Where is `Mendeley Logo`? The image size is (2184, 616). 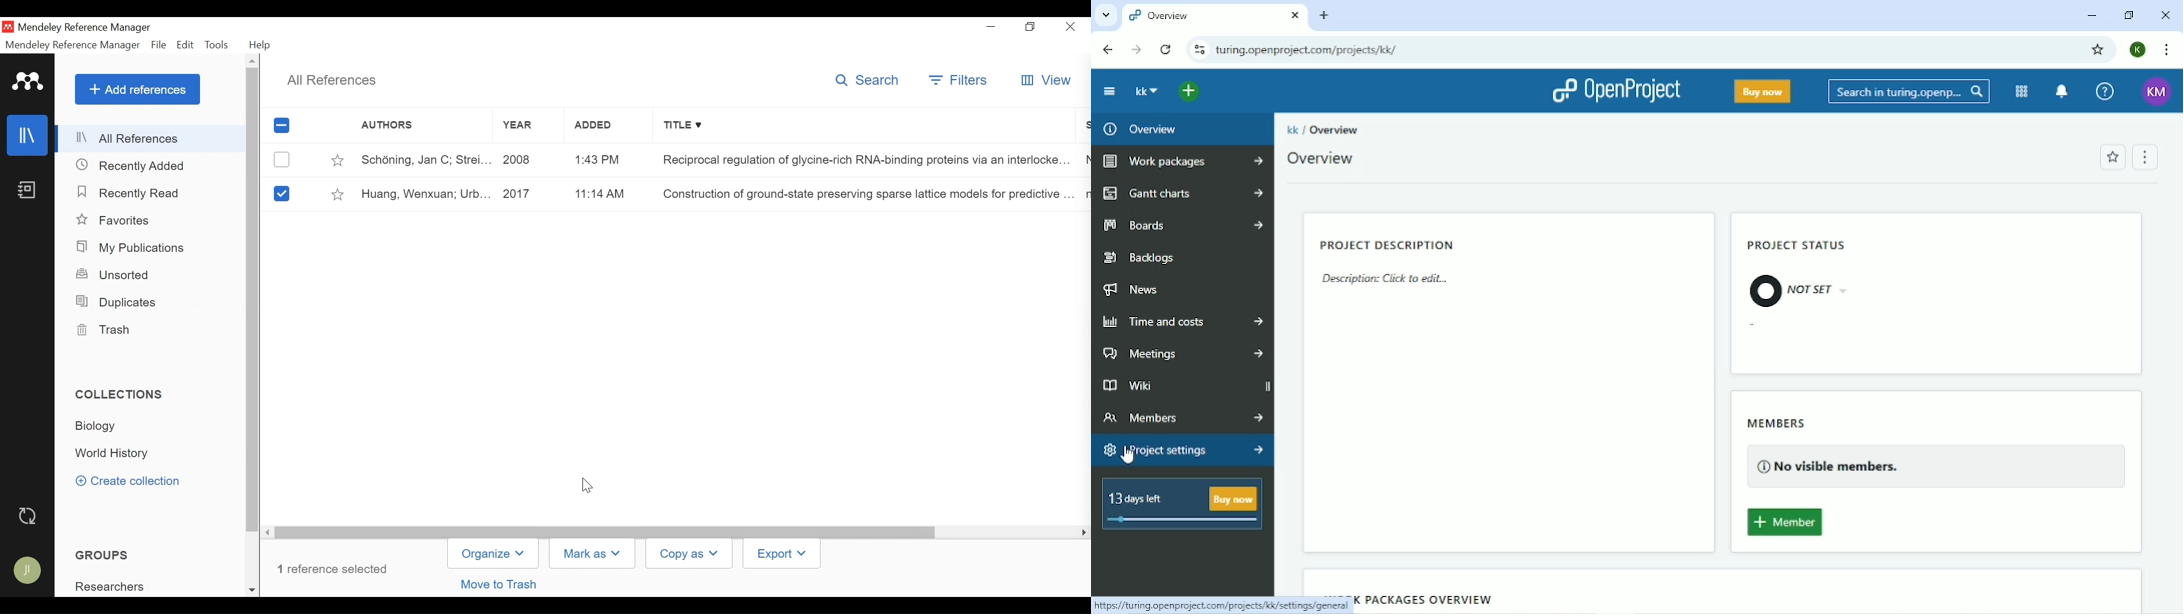
Mendeley Logo is located at coordinates (29, 84).